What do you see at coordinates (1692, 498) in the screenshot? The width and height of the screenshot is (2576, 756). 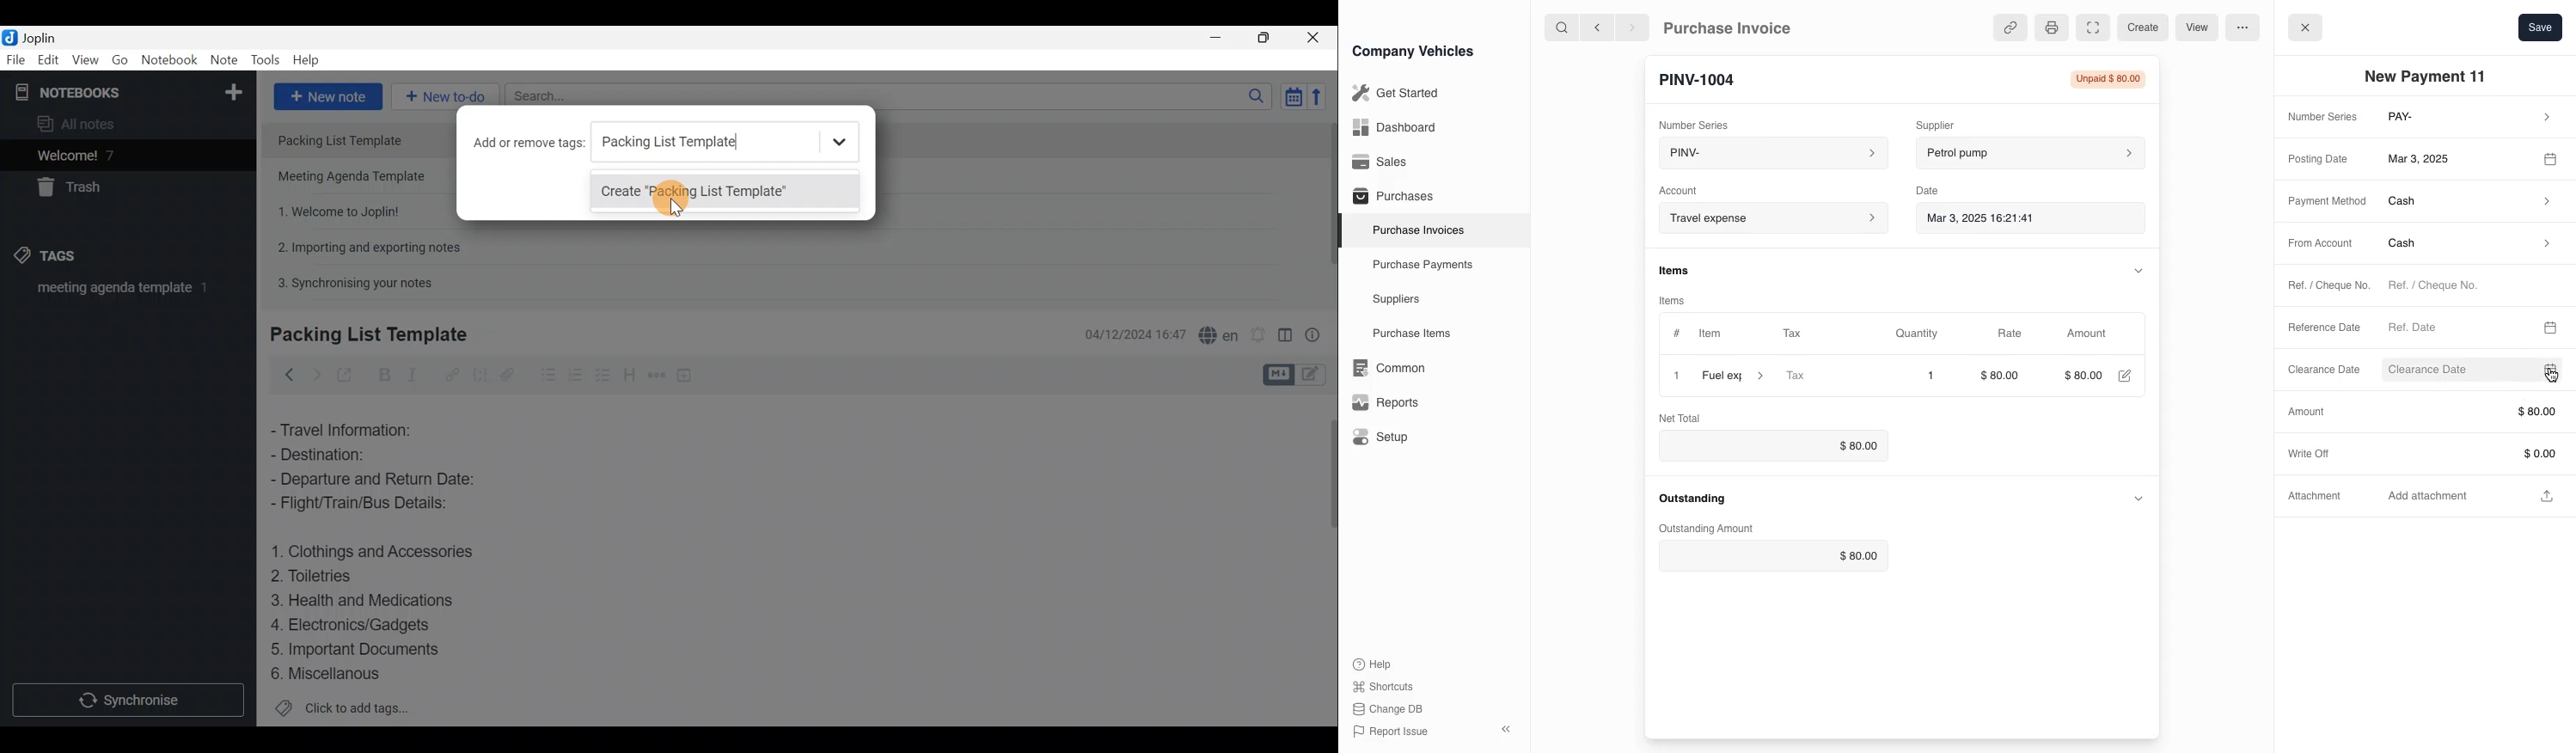 I see `Outstanding` at bounding box center [1692, 498].